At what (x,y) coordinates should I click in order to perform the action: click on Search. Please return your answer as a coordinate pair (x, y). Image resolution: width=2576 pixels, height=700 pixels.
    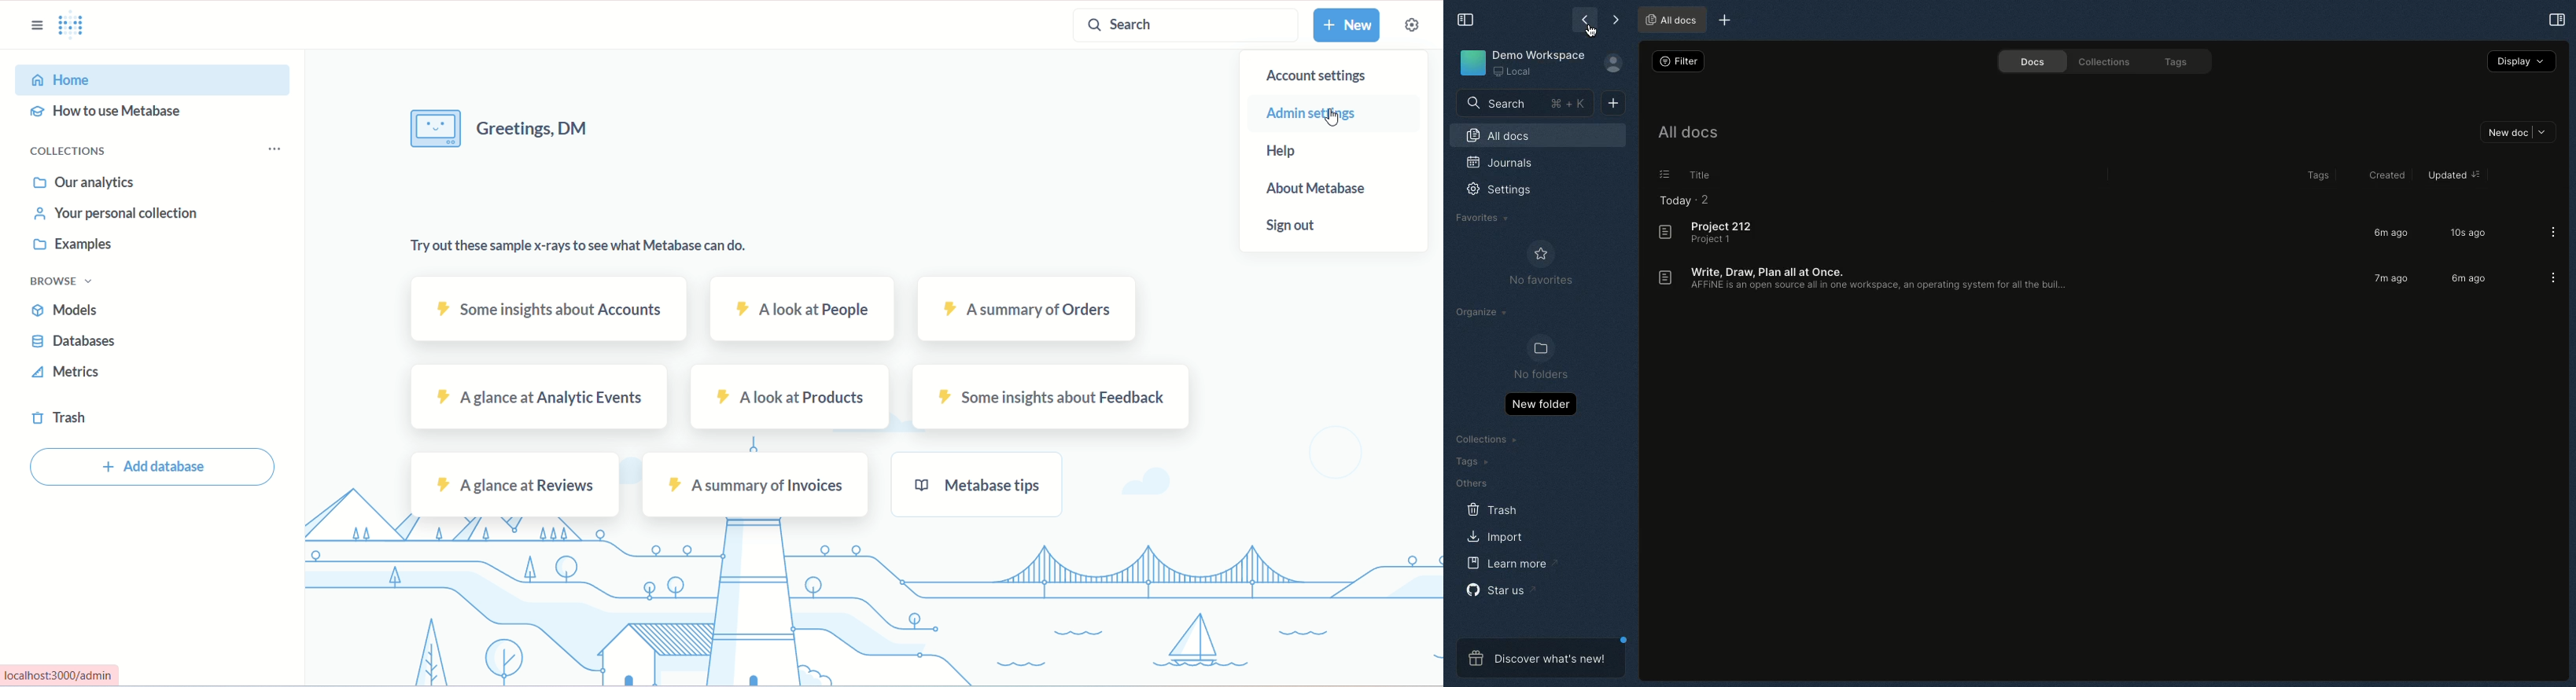
    Looking at the image, I should click on (1522, 104).